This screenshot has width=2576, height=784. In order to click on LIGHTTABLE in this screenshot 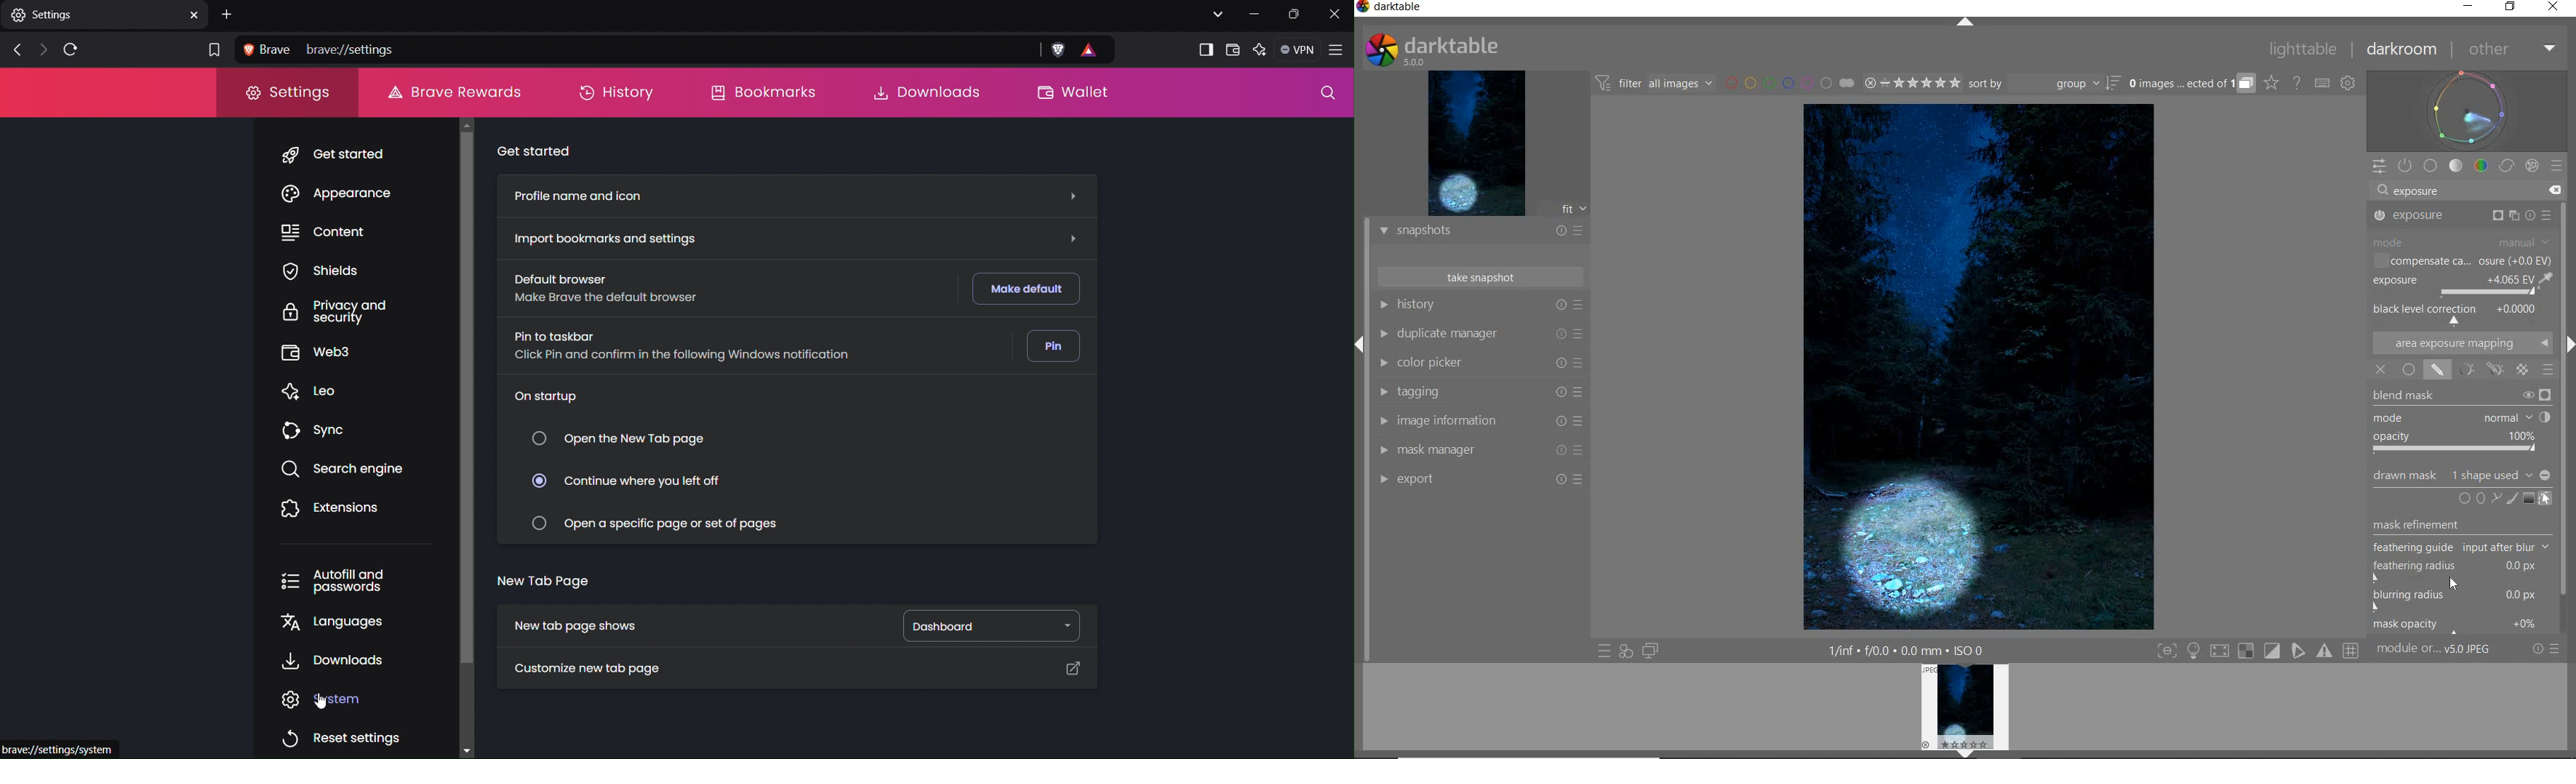, I will do `click(2302, 50)`.